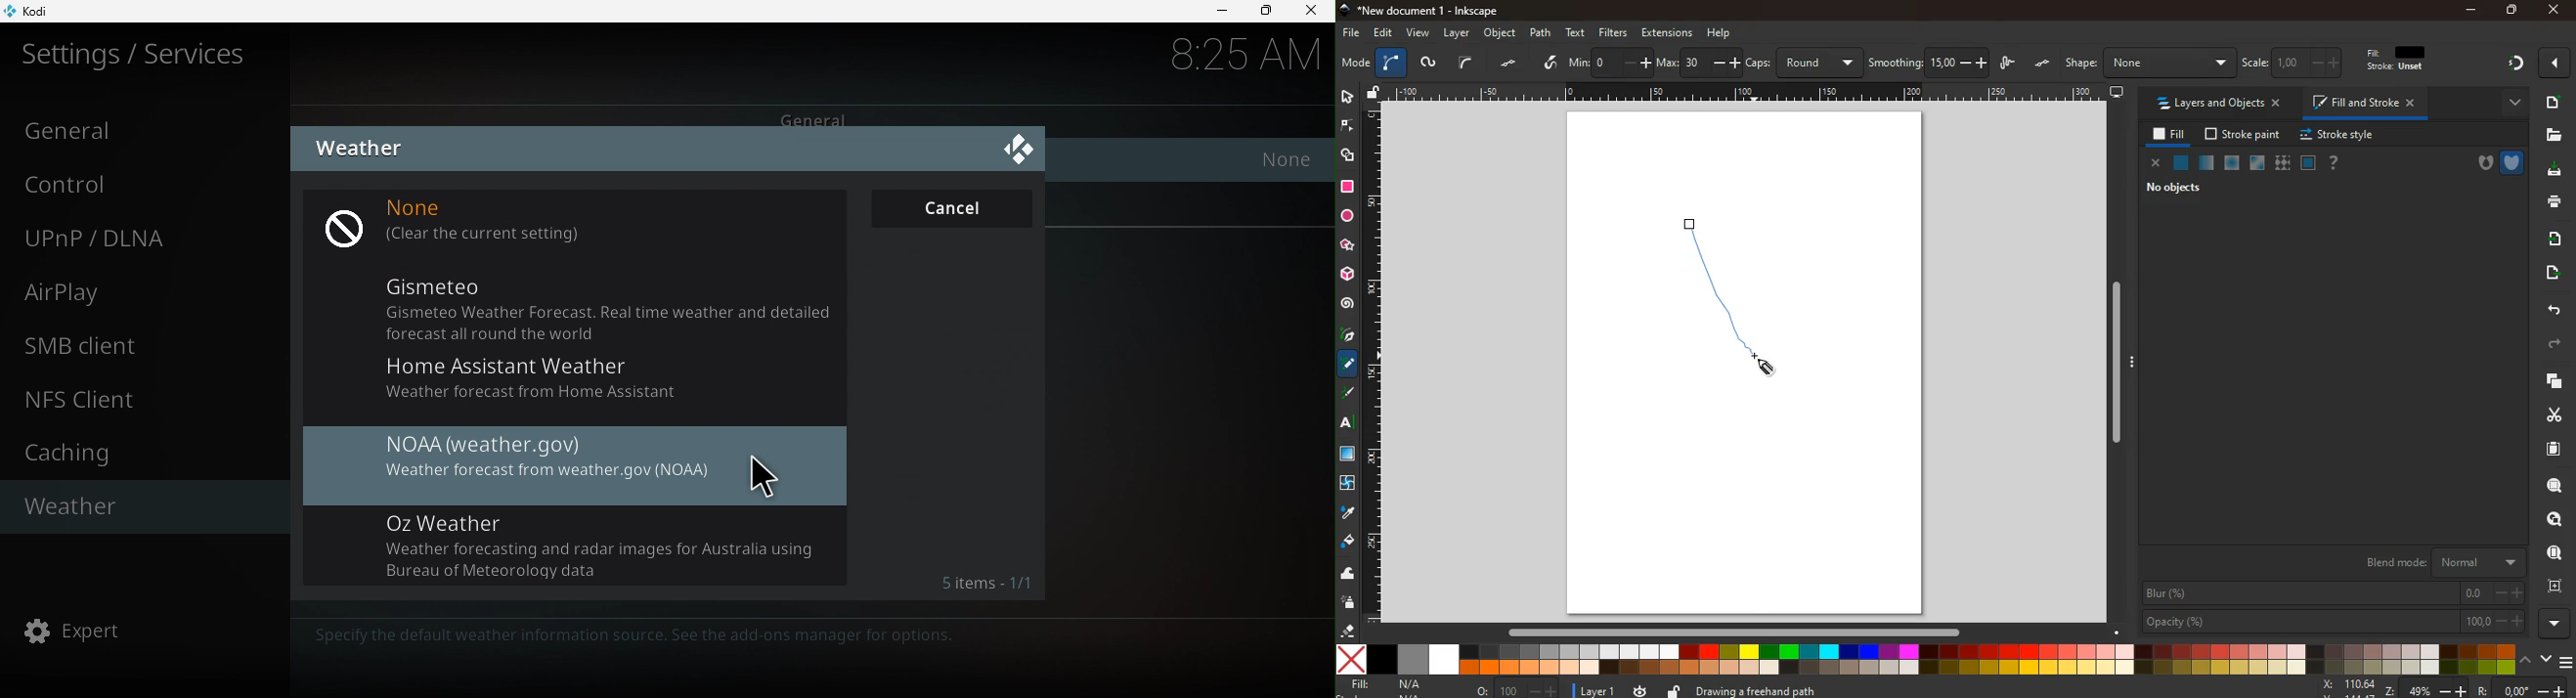 Image resolution: width=2576 pixels, height=700 pixels. What do you see at coordinates (2554, 237) in the screenshot?
I see `receive` at bounding box center [2554, 237].